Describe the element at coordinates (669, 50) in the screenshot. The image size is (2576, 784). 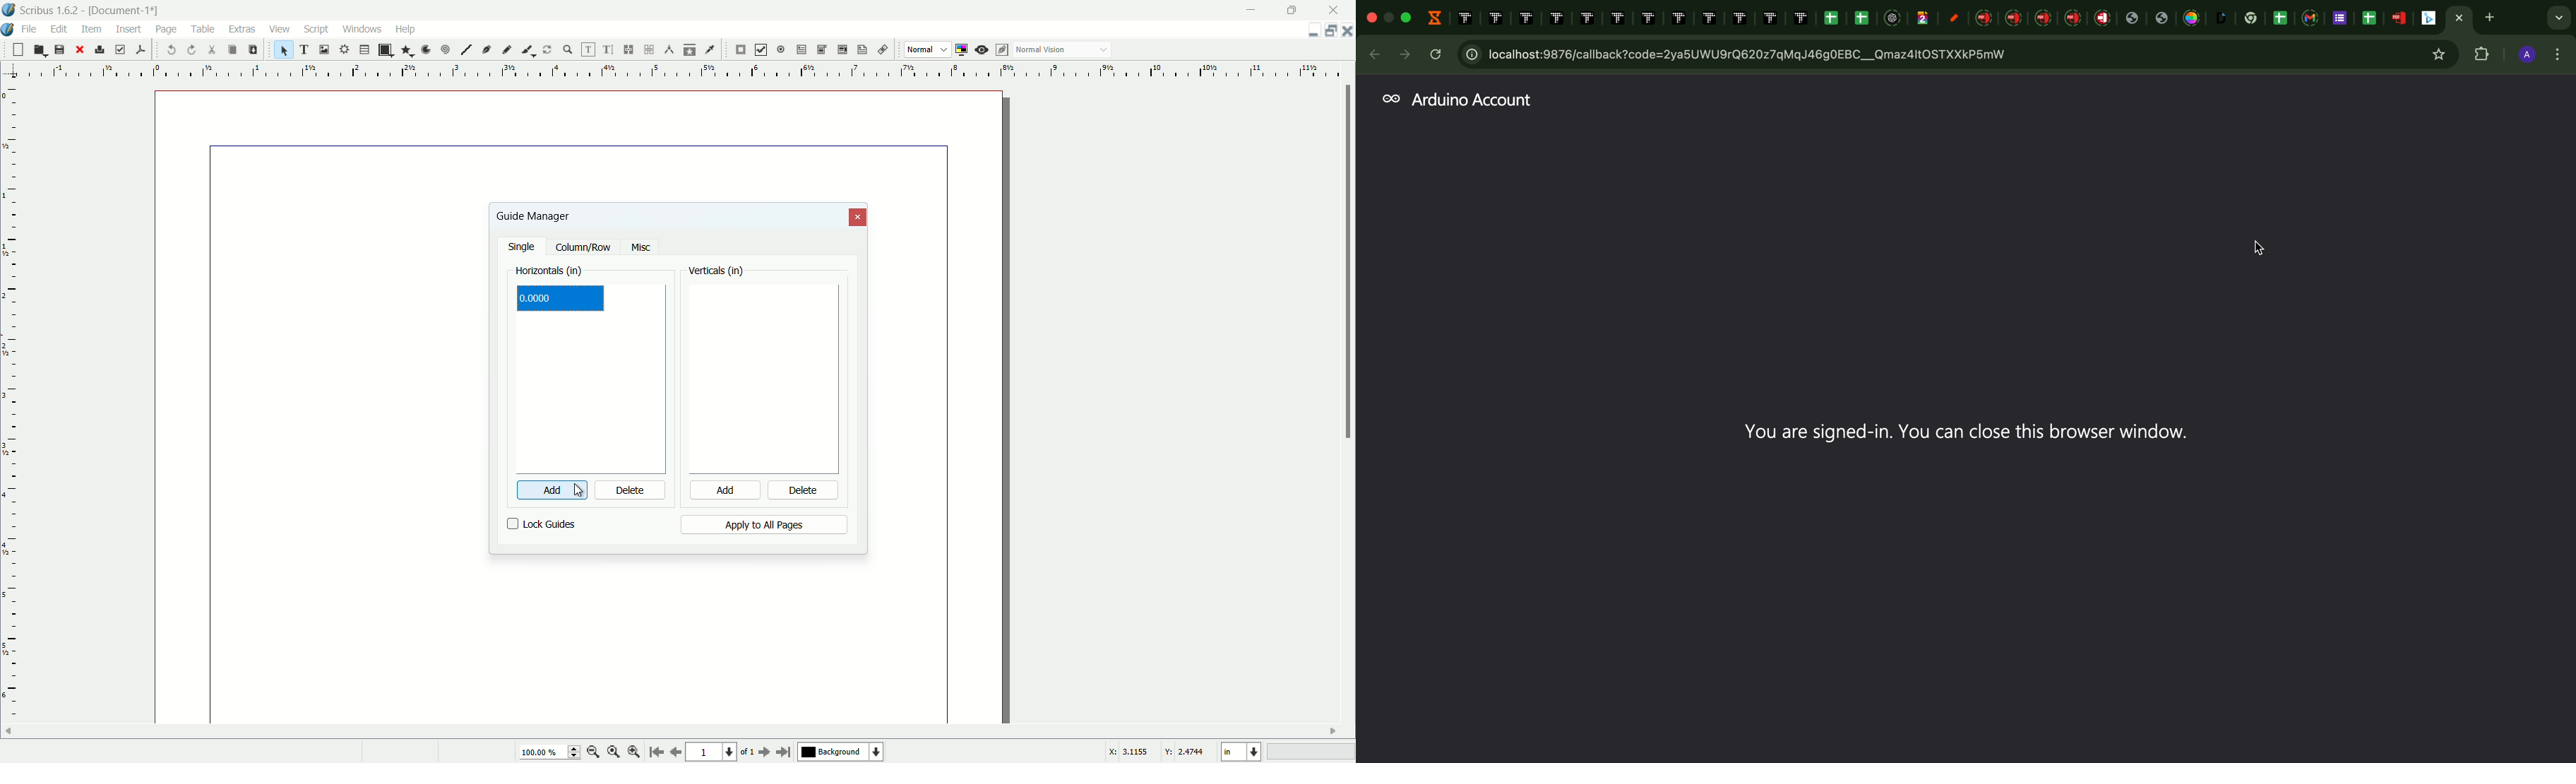
I see `measurements` at that location.